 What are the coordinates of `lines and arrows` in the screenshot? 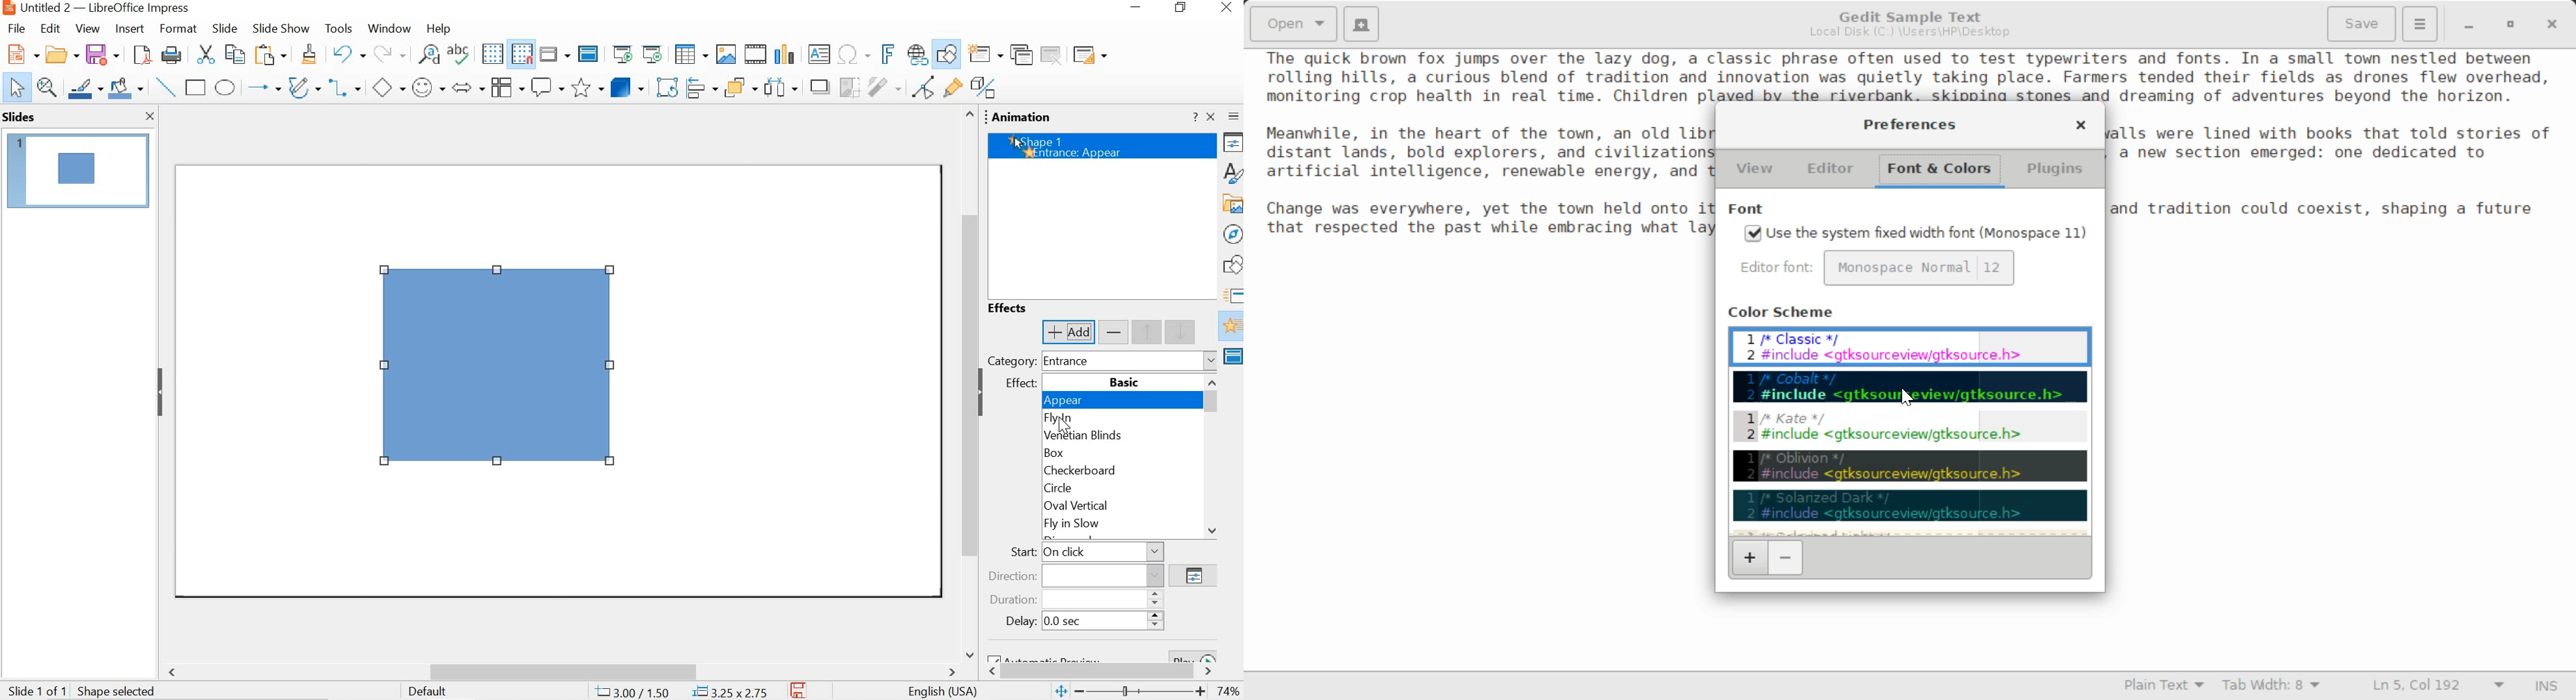 It's located at (262, 87).